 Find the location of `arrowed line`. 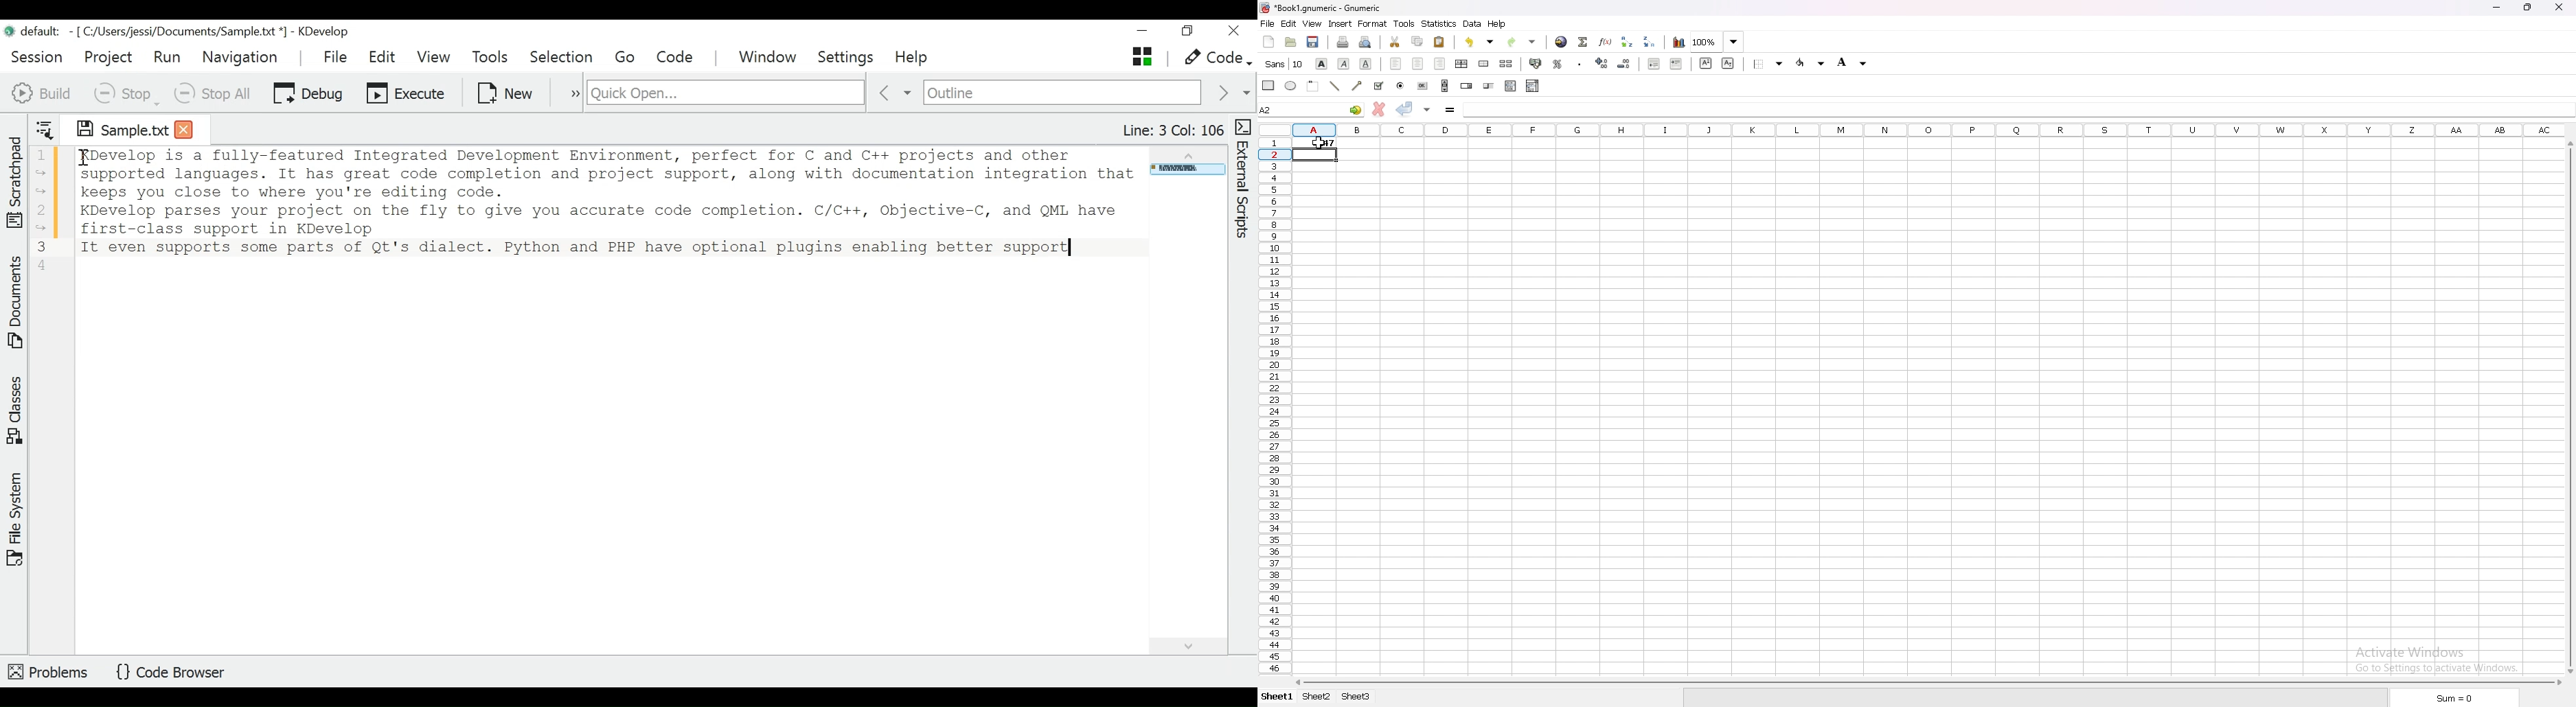

arrowed line is located at coordinates (1358, 86).